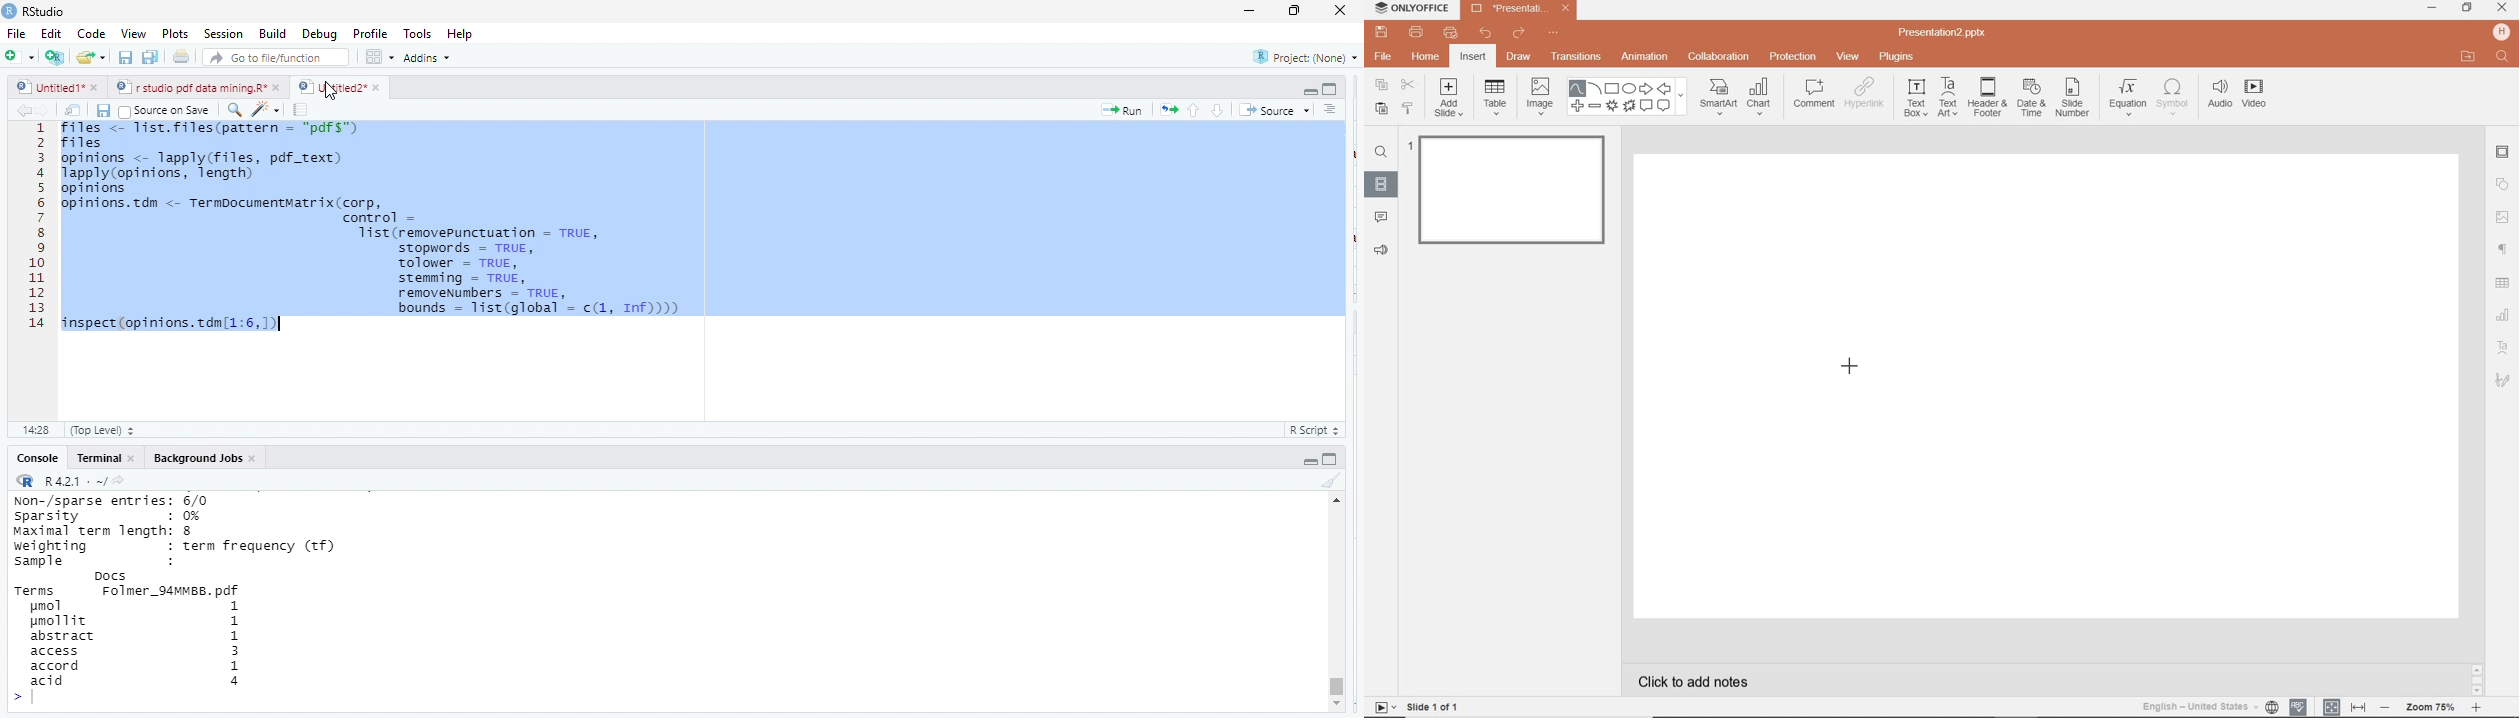  Describe the element at coordinates (2032, 100) in the screenshot. I see `DATE & TIME` at that location.